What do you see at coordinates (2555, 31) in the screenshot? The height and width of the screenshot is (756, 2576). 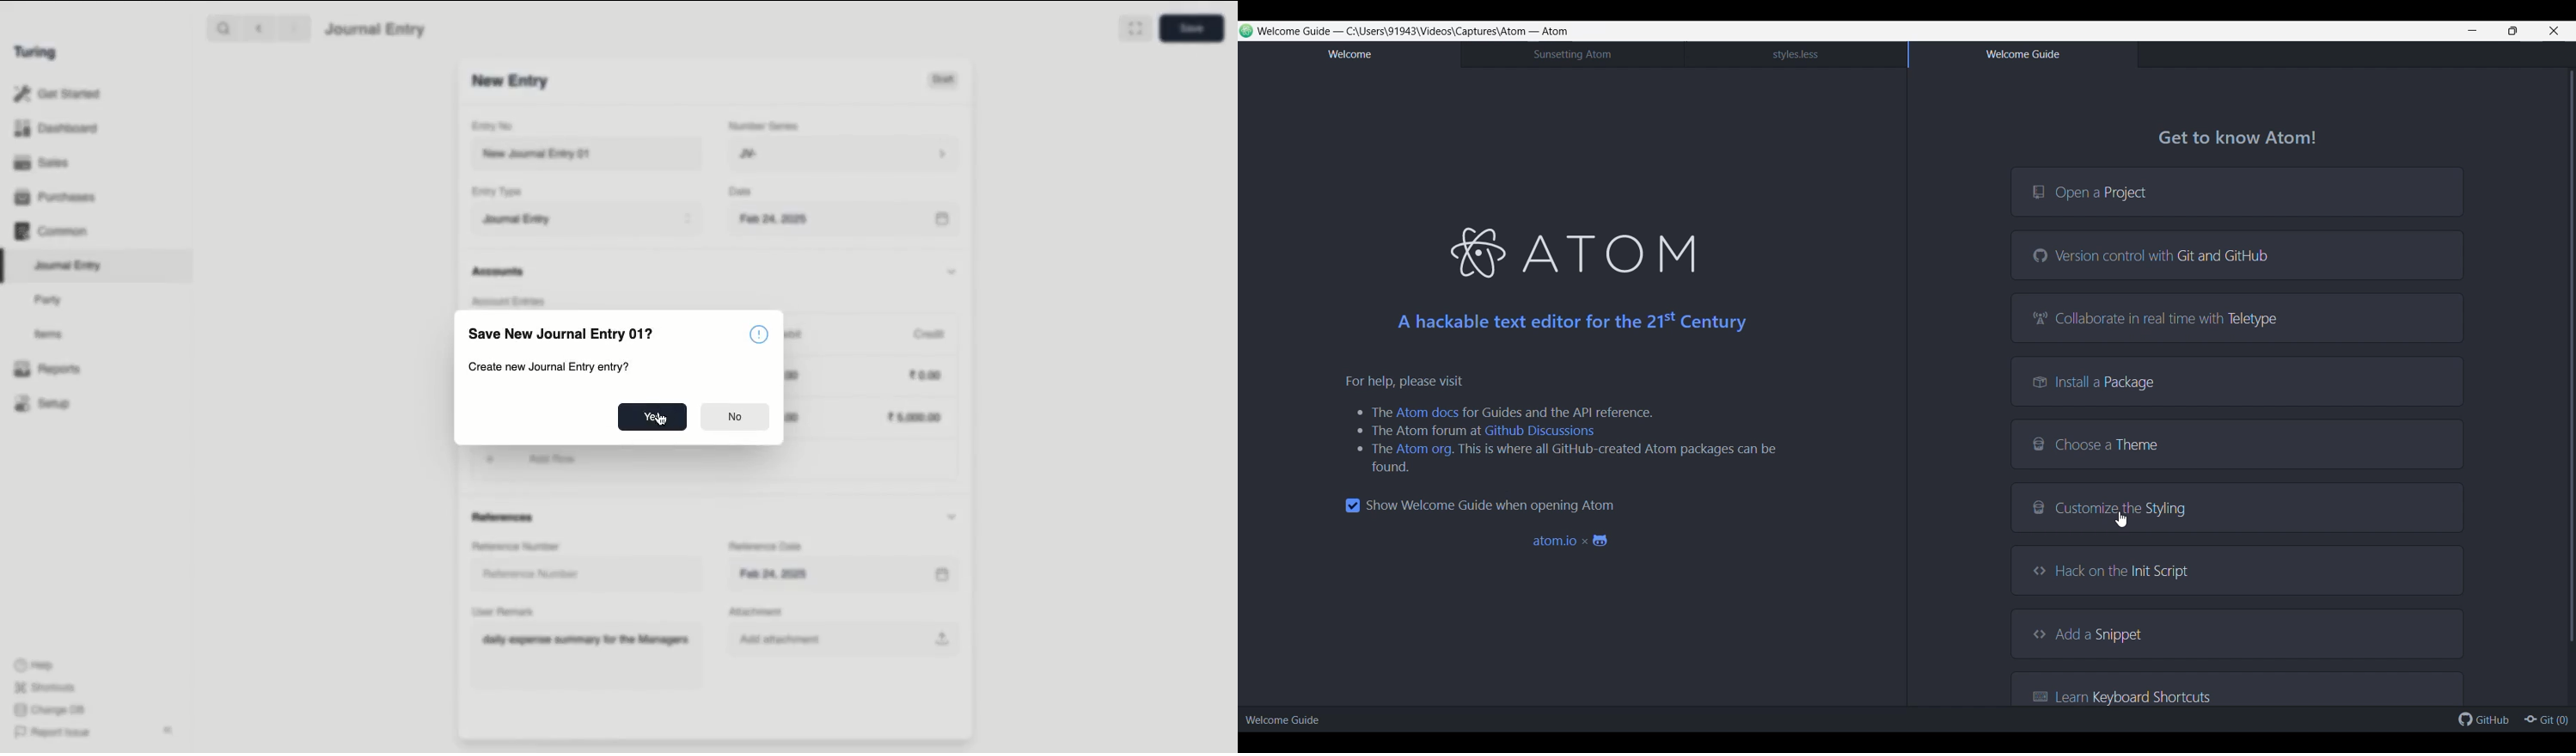 I see `Close interface` at bounding box center [2555, 31].